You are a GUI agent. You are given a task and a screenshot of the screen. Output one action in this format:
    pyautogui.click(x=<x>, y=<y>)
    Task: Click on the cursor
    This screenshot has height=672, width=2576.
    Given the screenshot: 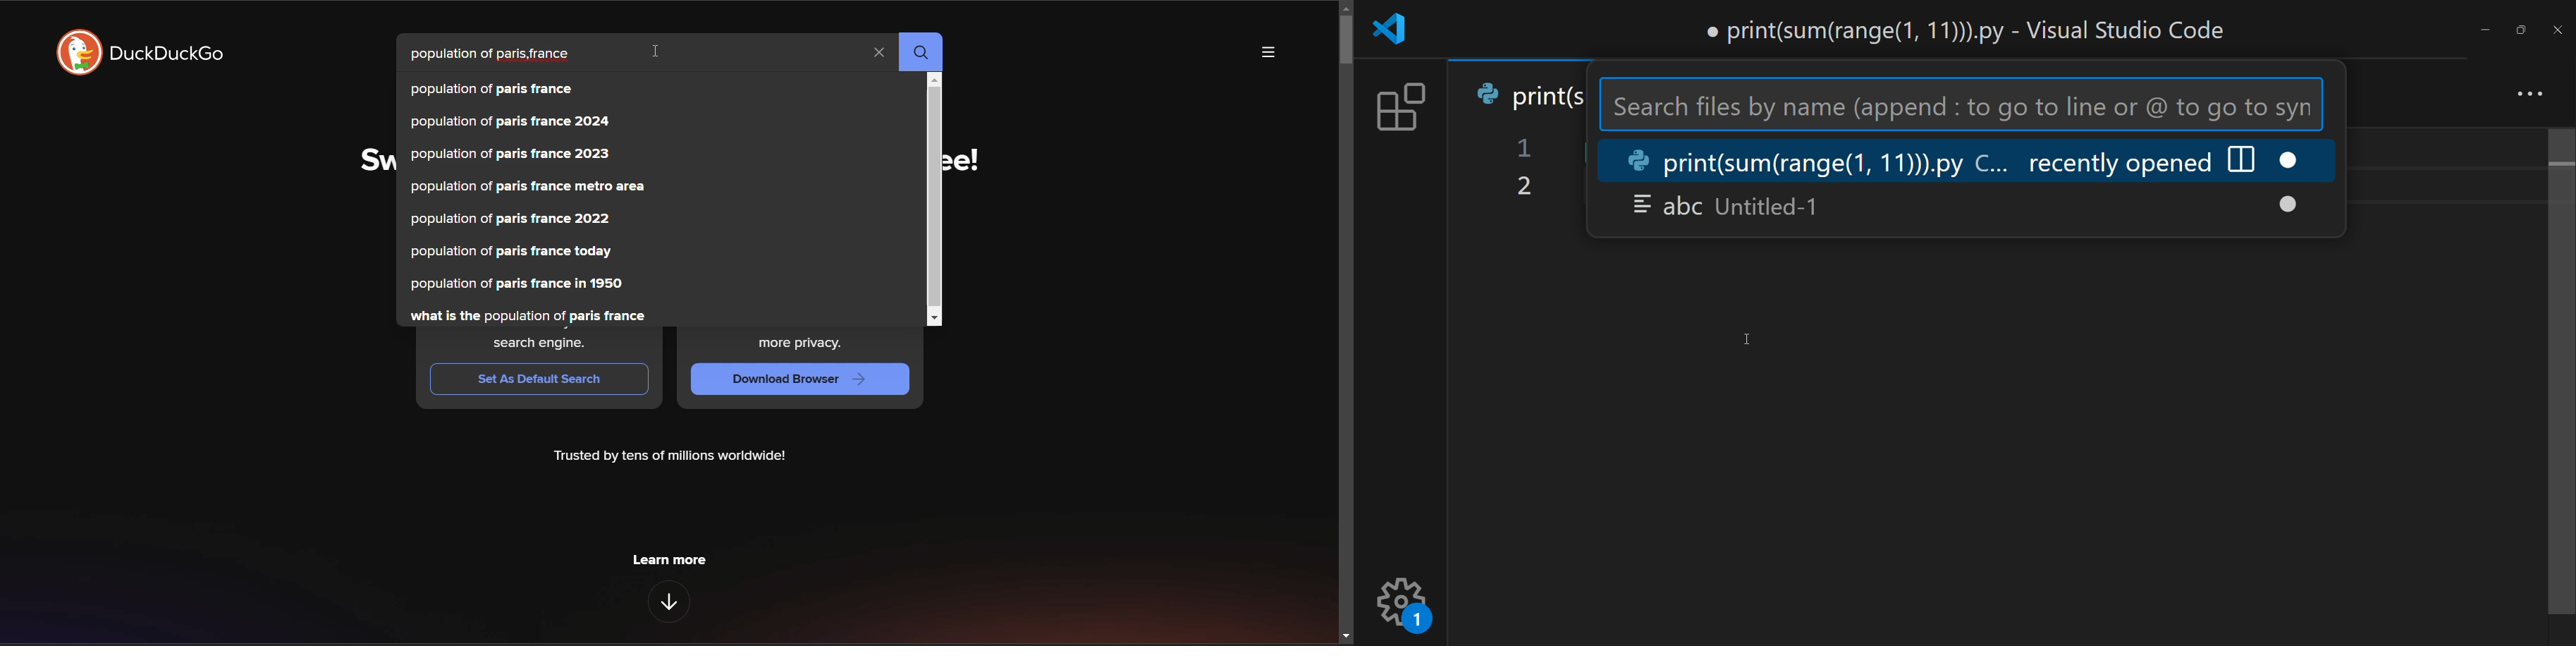 What is the action you would take?
    pyautogui.click(x=655, y=50)
    